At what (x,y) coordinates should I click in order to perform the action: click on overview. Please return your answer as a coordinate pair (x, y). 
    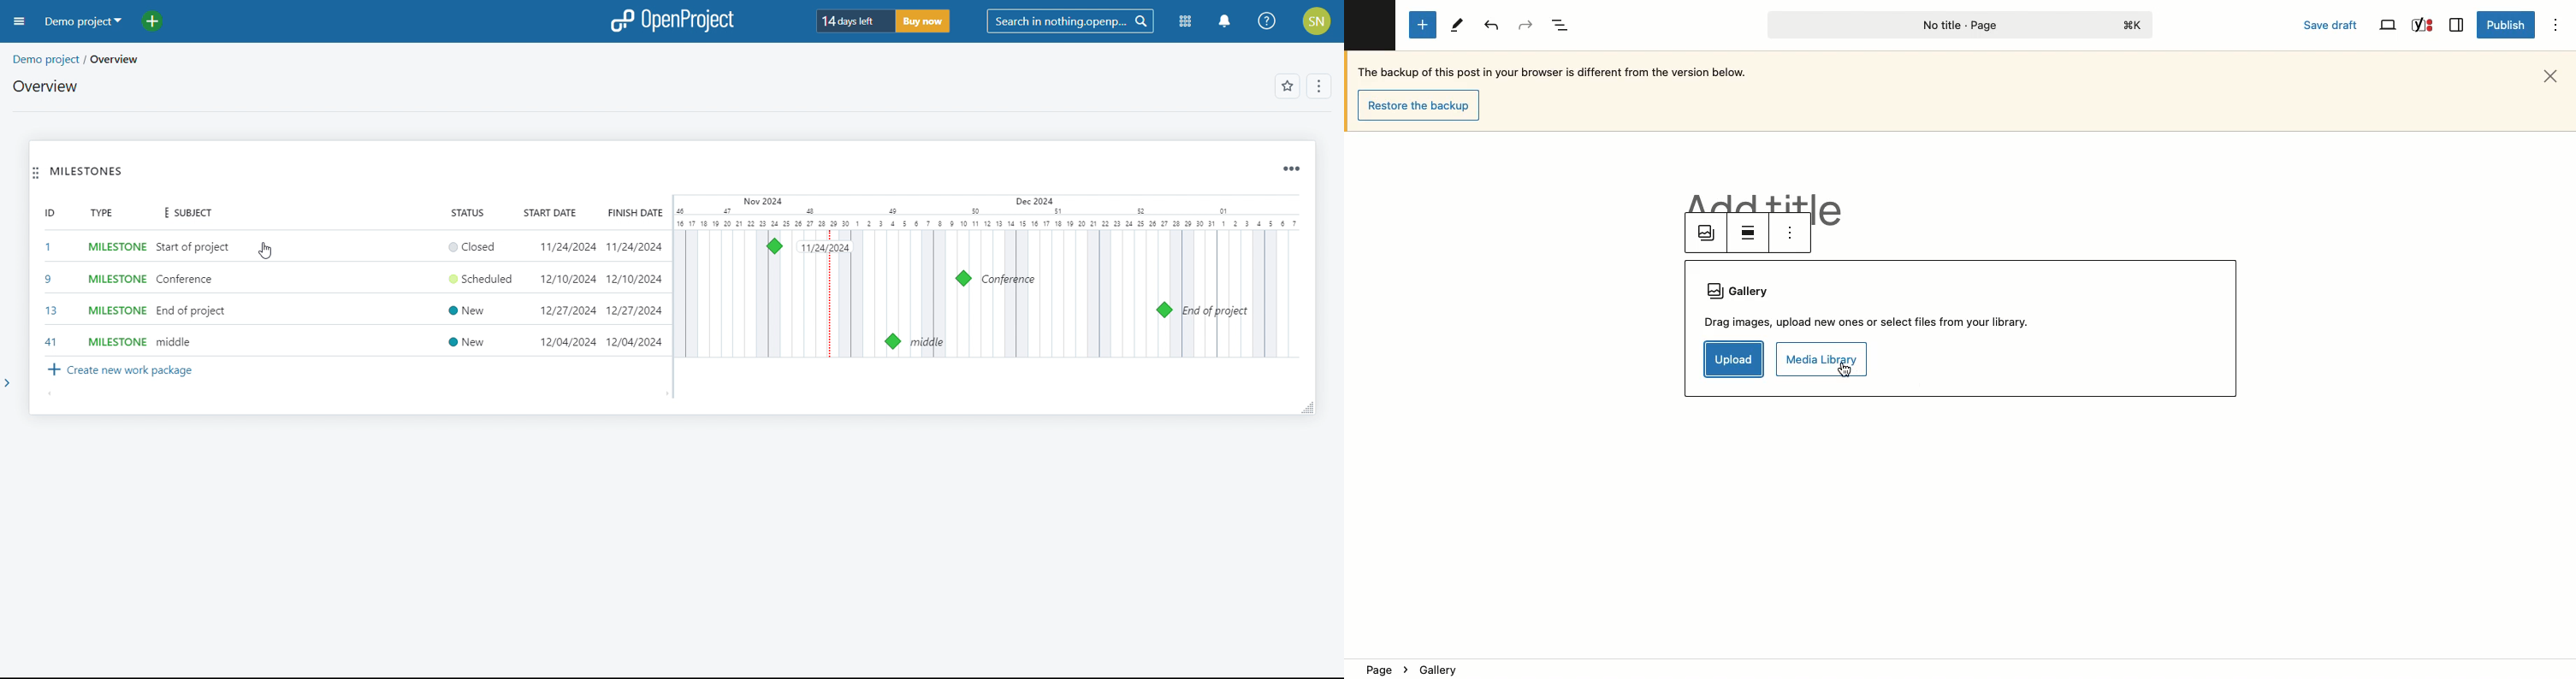
    Looking at the image, I should click on (44, 86).